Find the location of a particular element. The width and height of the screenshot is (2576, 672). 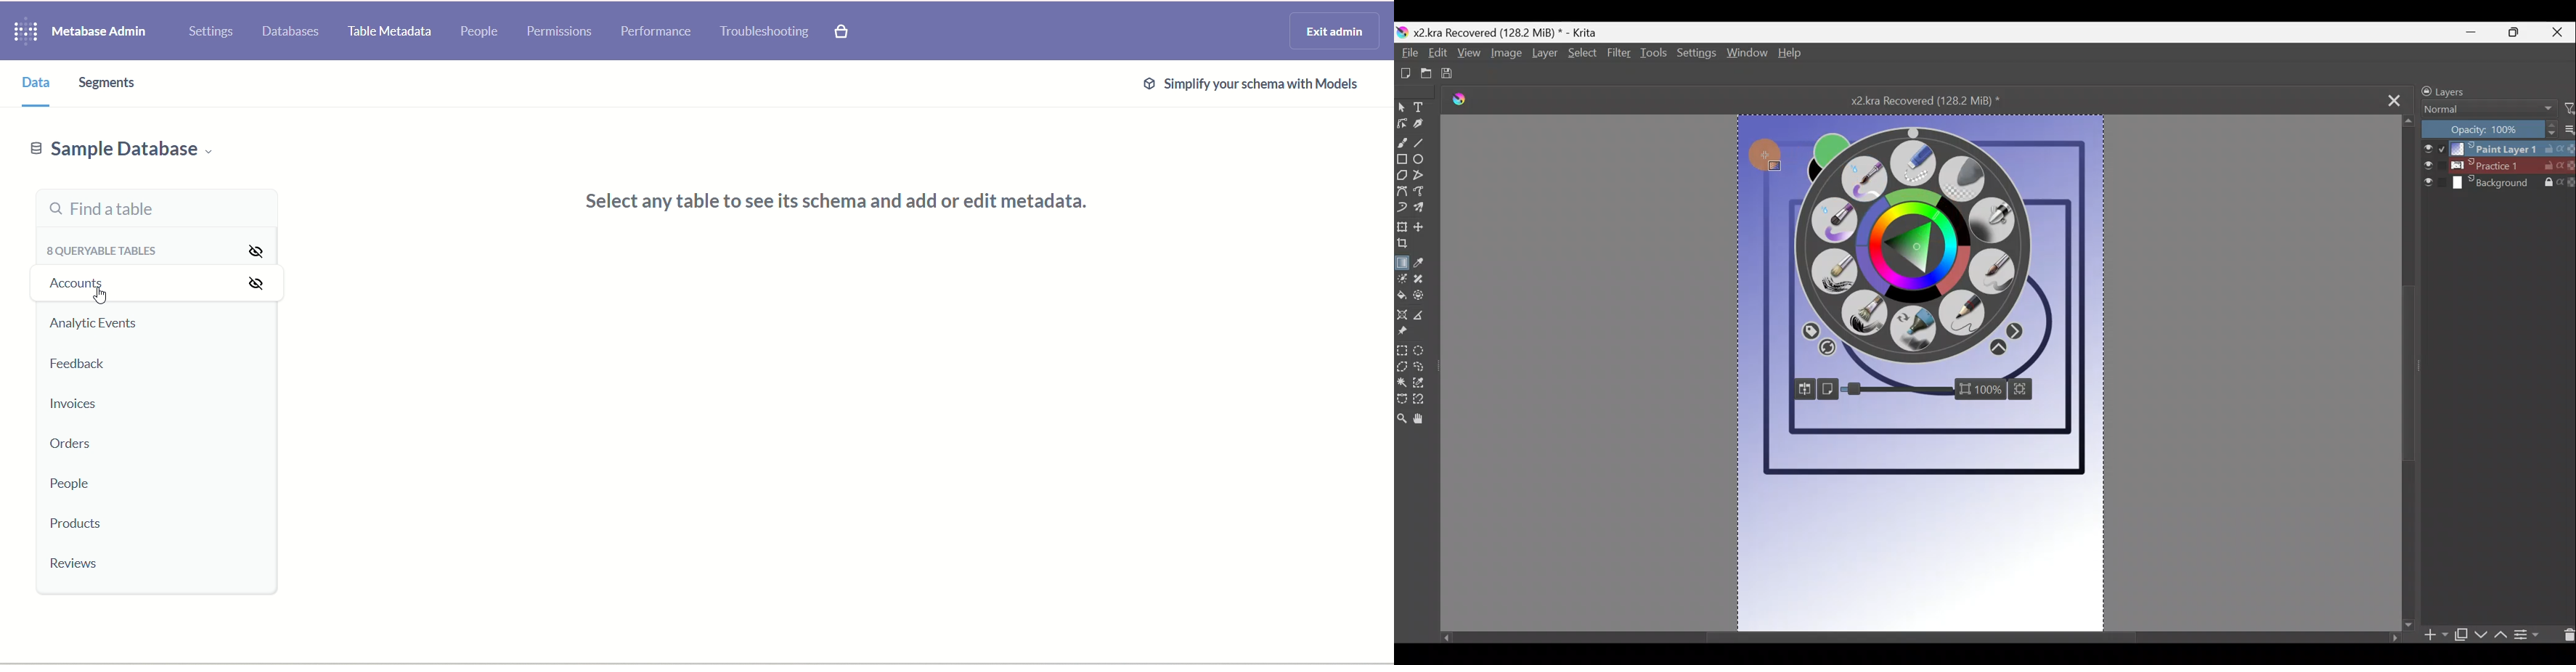

Edit shapes tool is located at coordinates (1401, 125).